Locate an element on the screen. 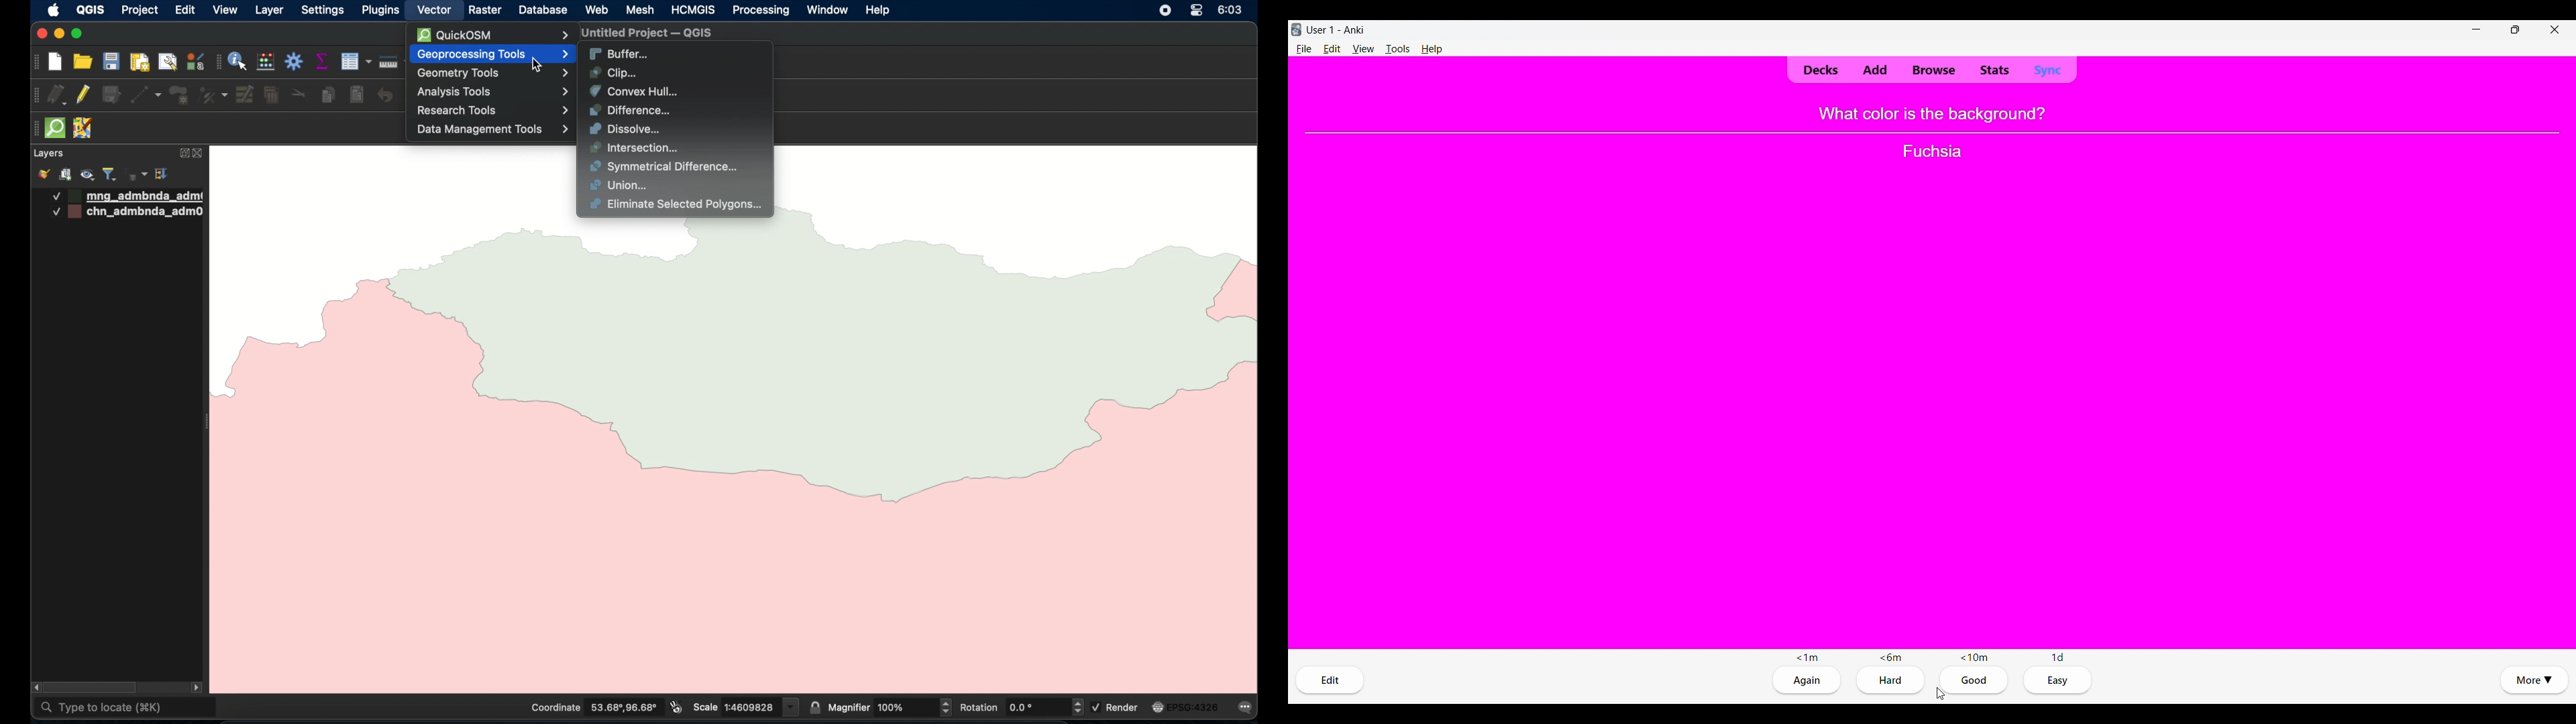 This screenshot has height=728, width=2576. Hard button is located at coordinates (1893, 679).